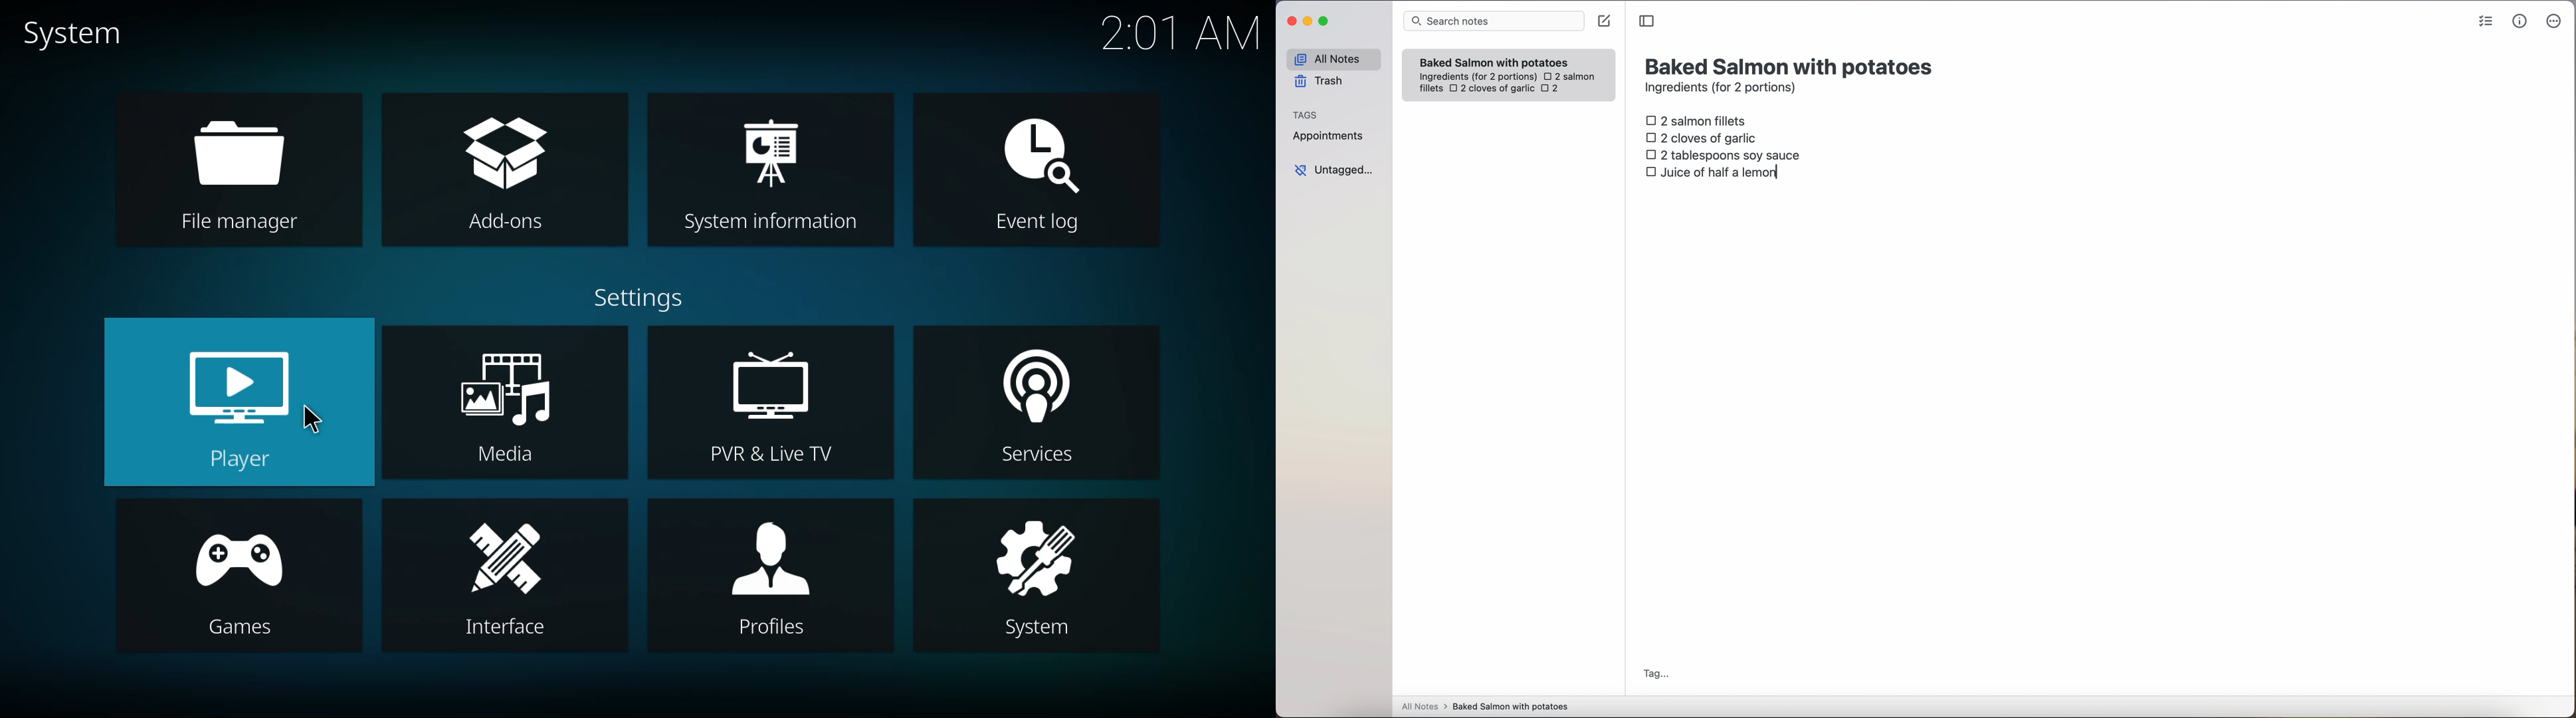  What do you see at coordinates (1476, 77) in the screenshot?
I see `ingredientes (for 2 portions)` at bounding box center [1476, 77].